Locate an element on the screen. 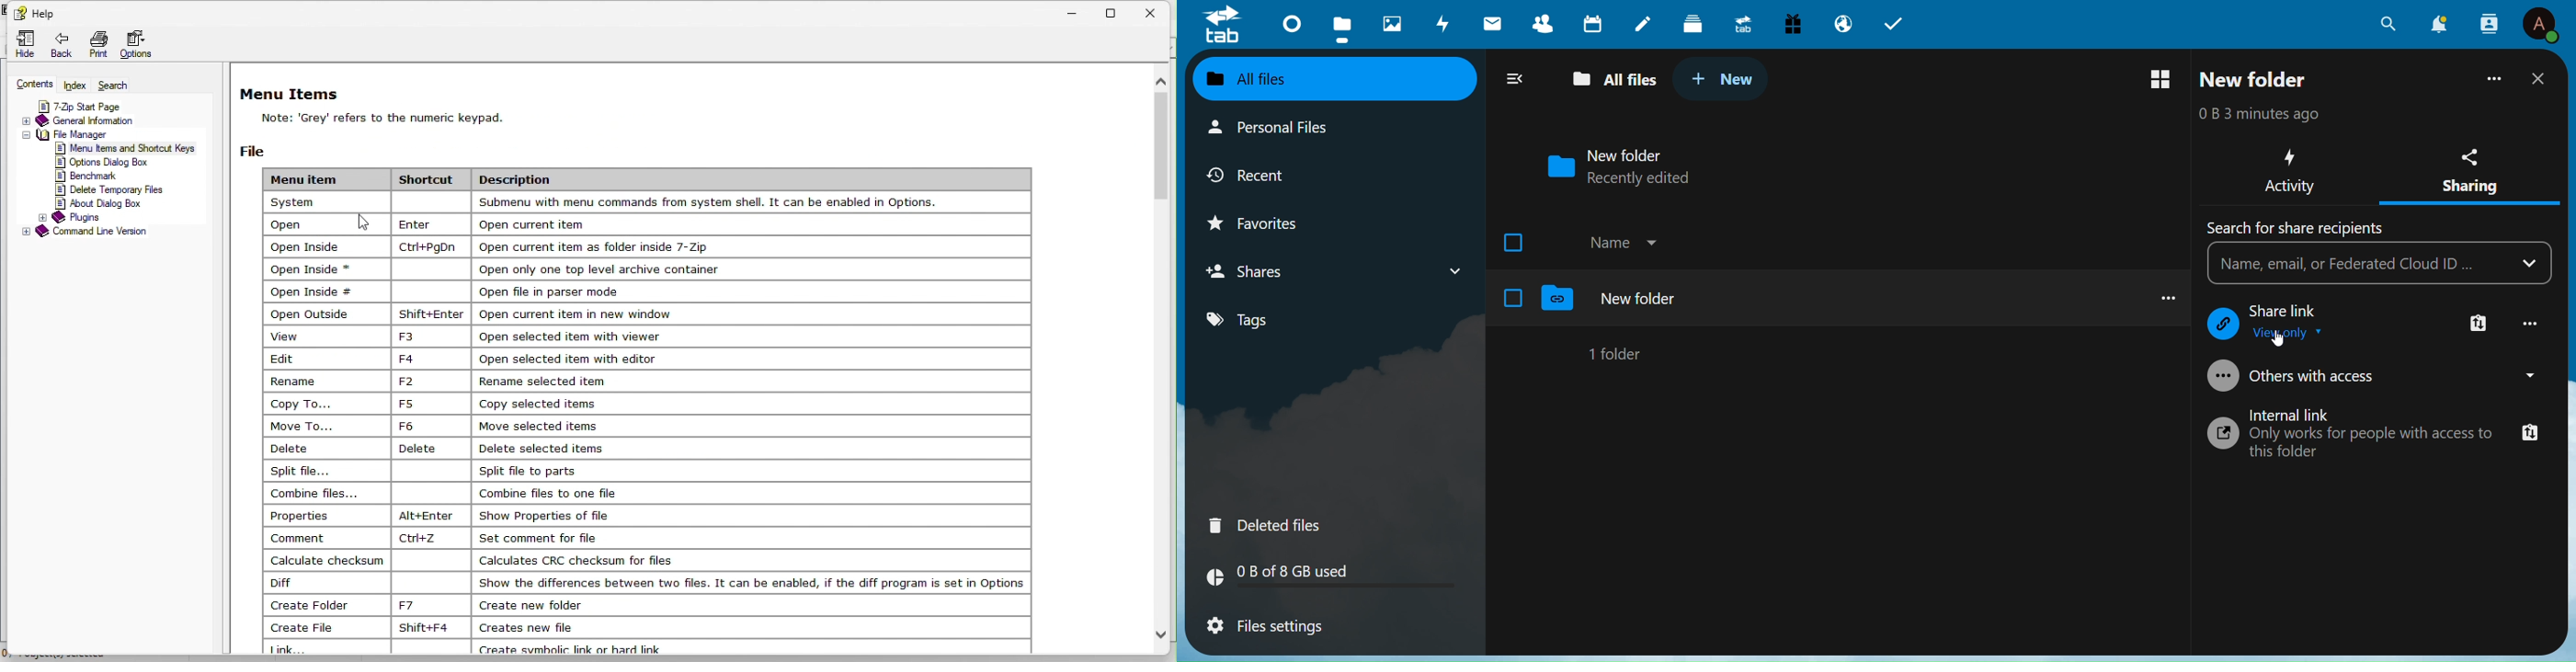 The image size is (2576, 672). Mail is located at coordinates (1493, 23).